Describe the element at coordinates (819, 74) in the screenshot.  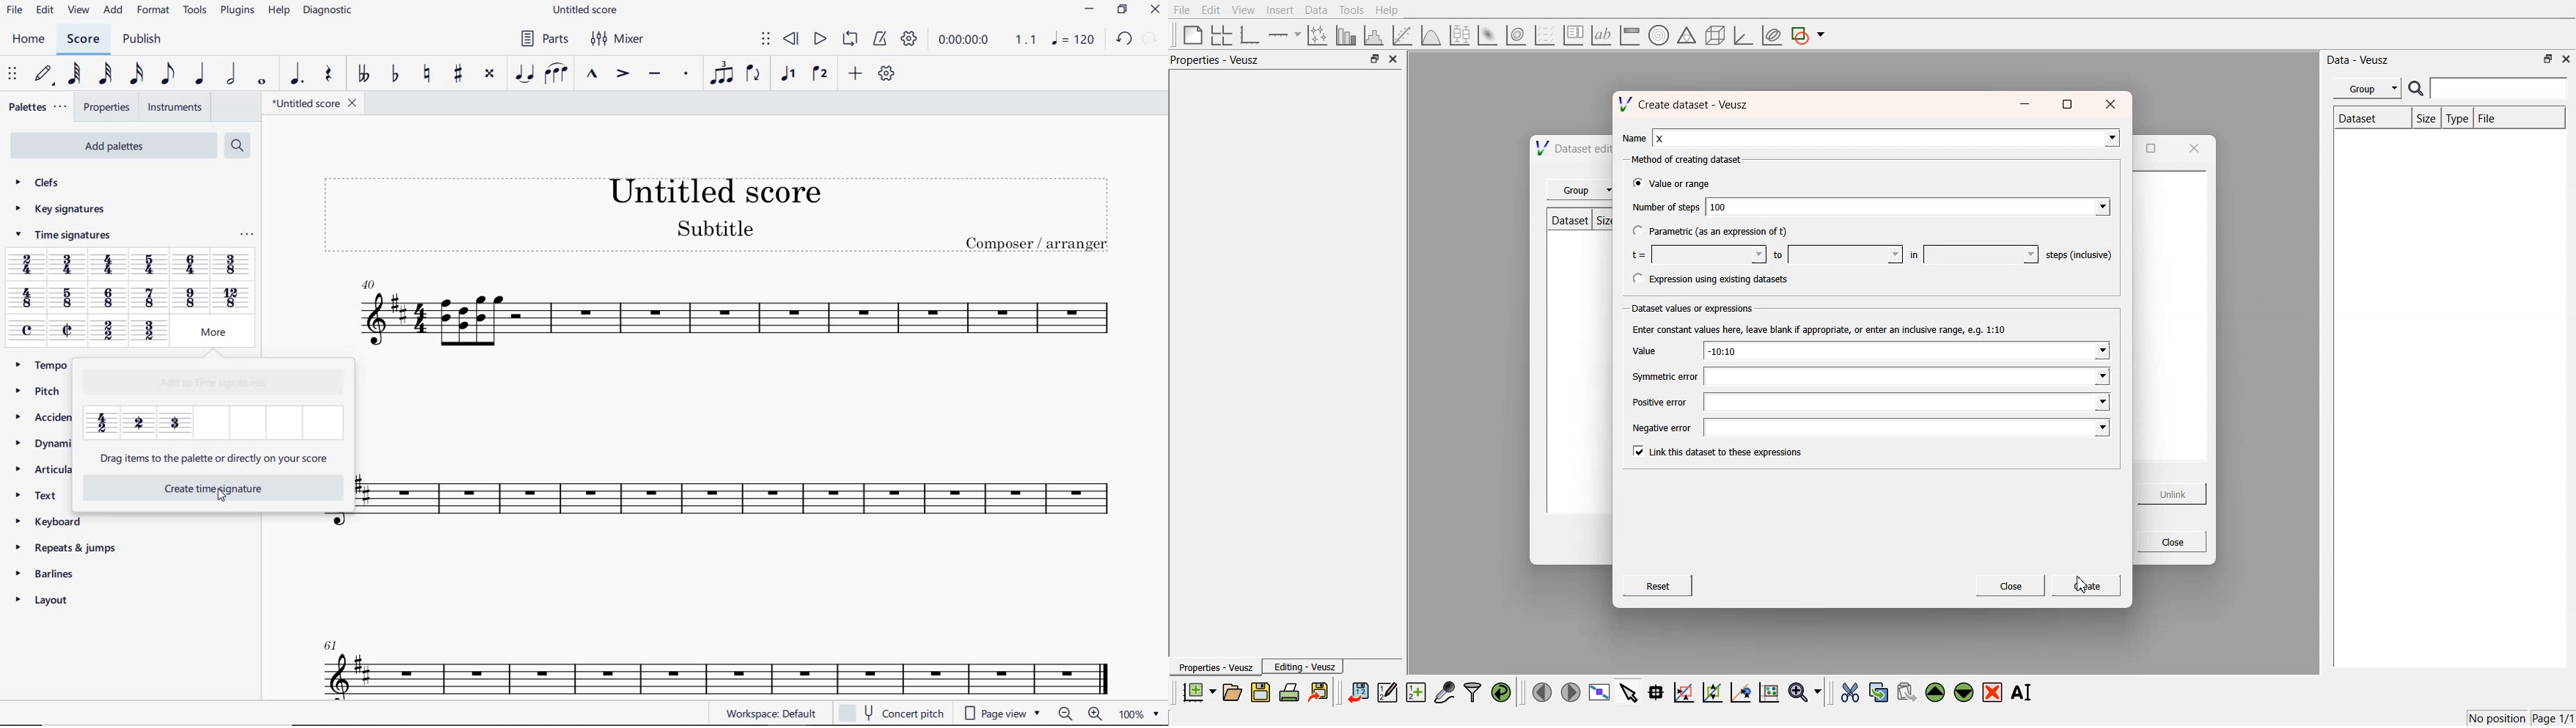
I see `VOICE 2` at that location.